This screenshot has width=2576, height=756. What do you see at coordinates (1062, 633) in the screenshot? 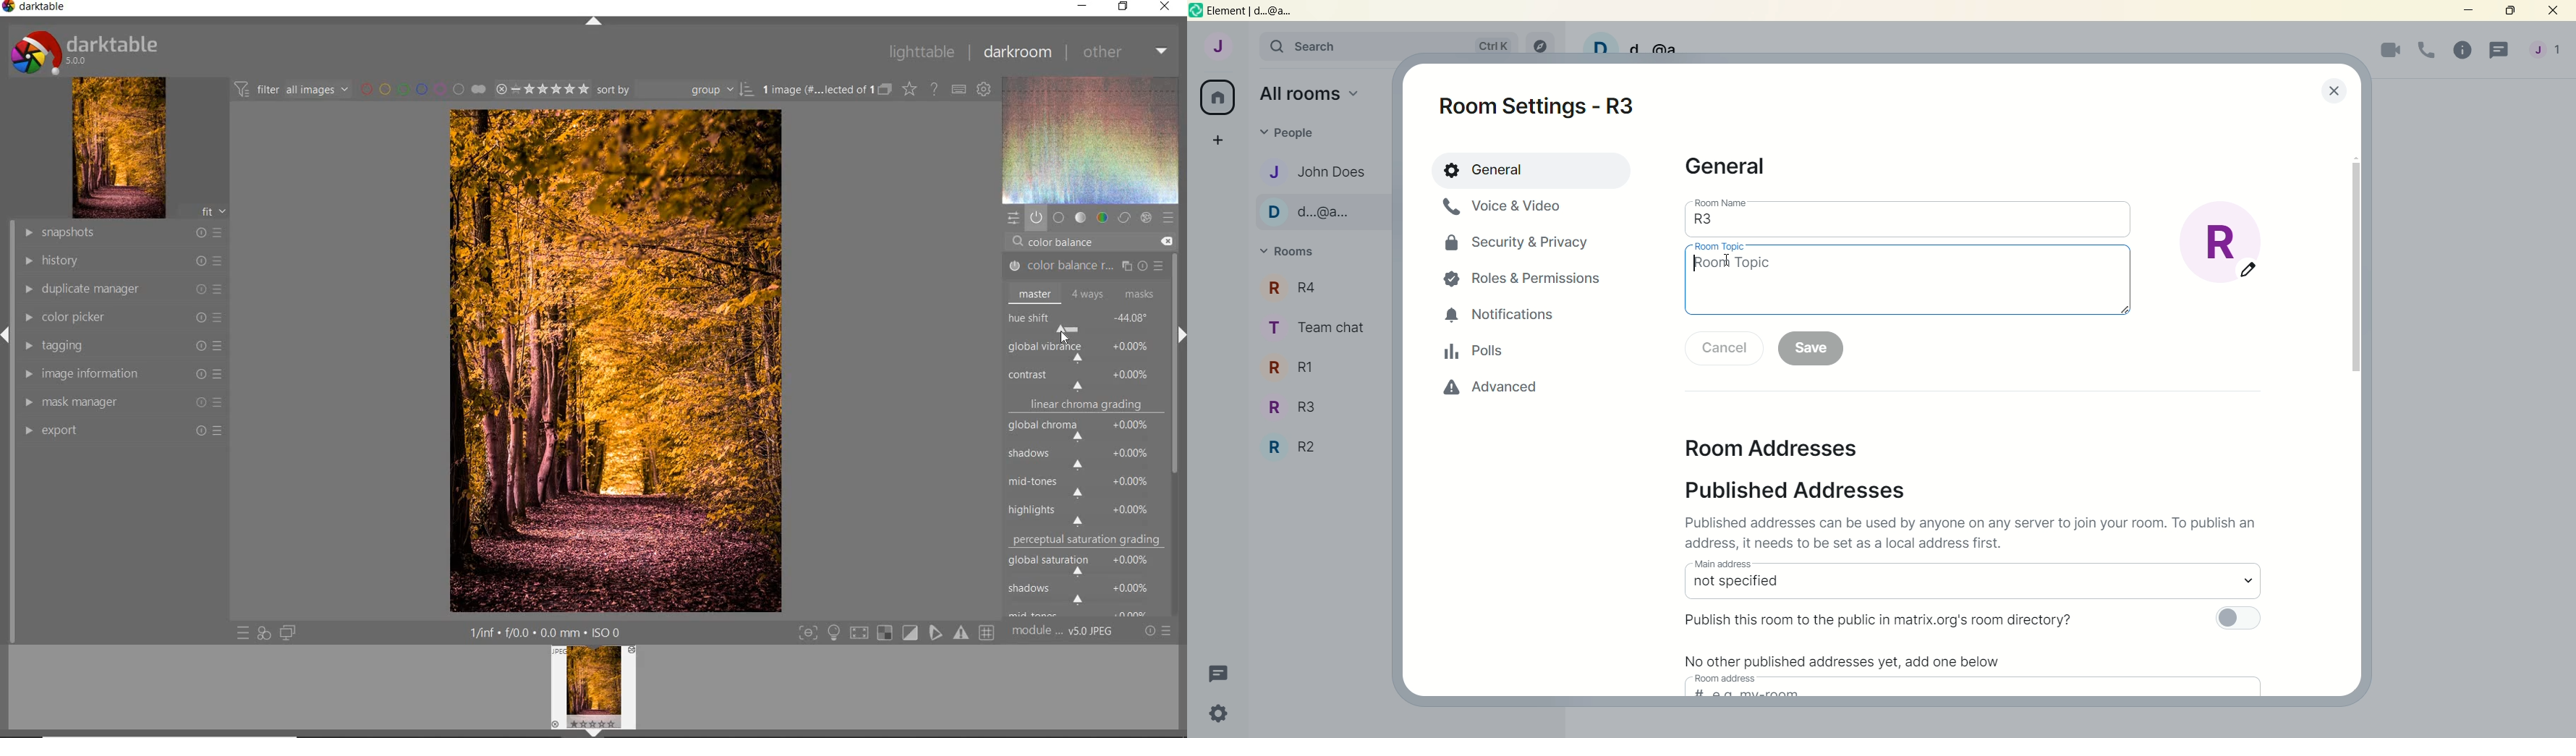
I see `module order` at bounding box center [1062, 633].